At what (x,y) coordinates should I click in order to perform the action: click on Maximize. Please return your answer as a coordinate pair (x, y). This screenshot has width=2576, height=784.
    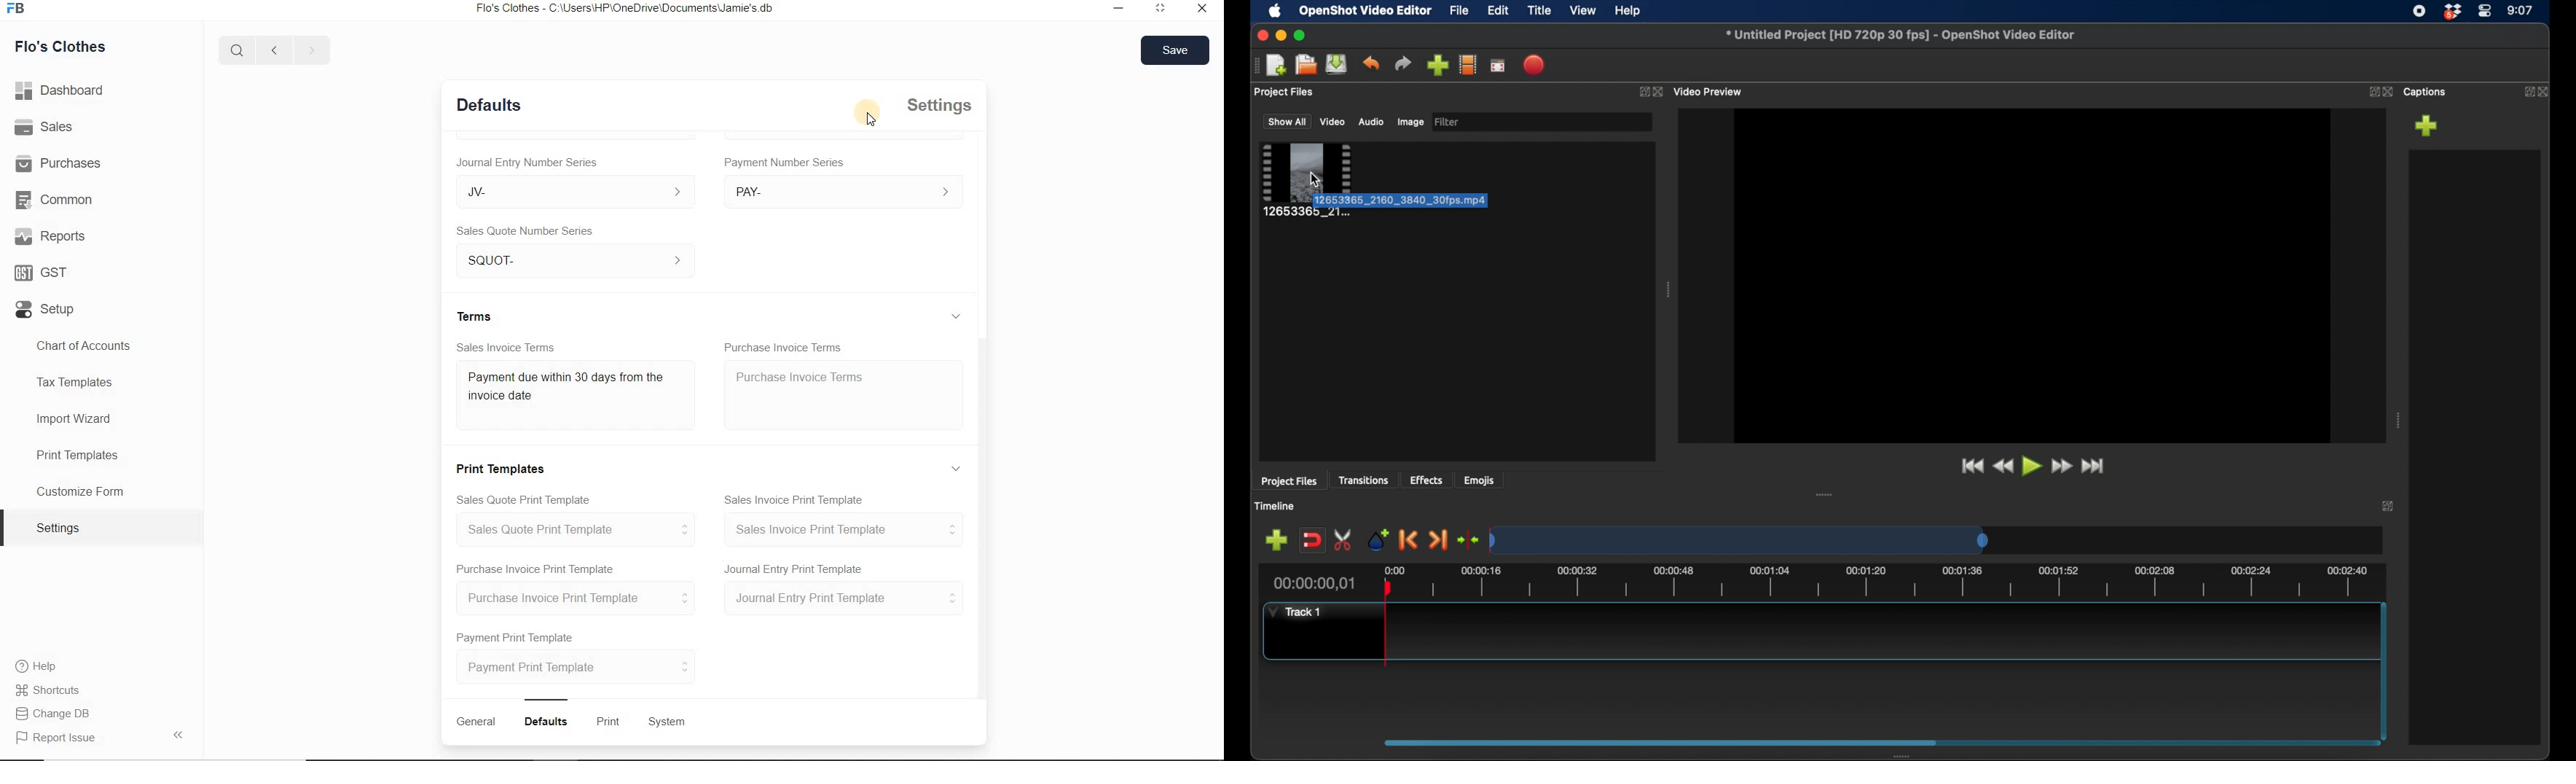
    Looking at the image, I should click on (1163, 9).